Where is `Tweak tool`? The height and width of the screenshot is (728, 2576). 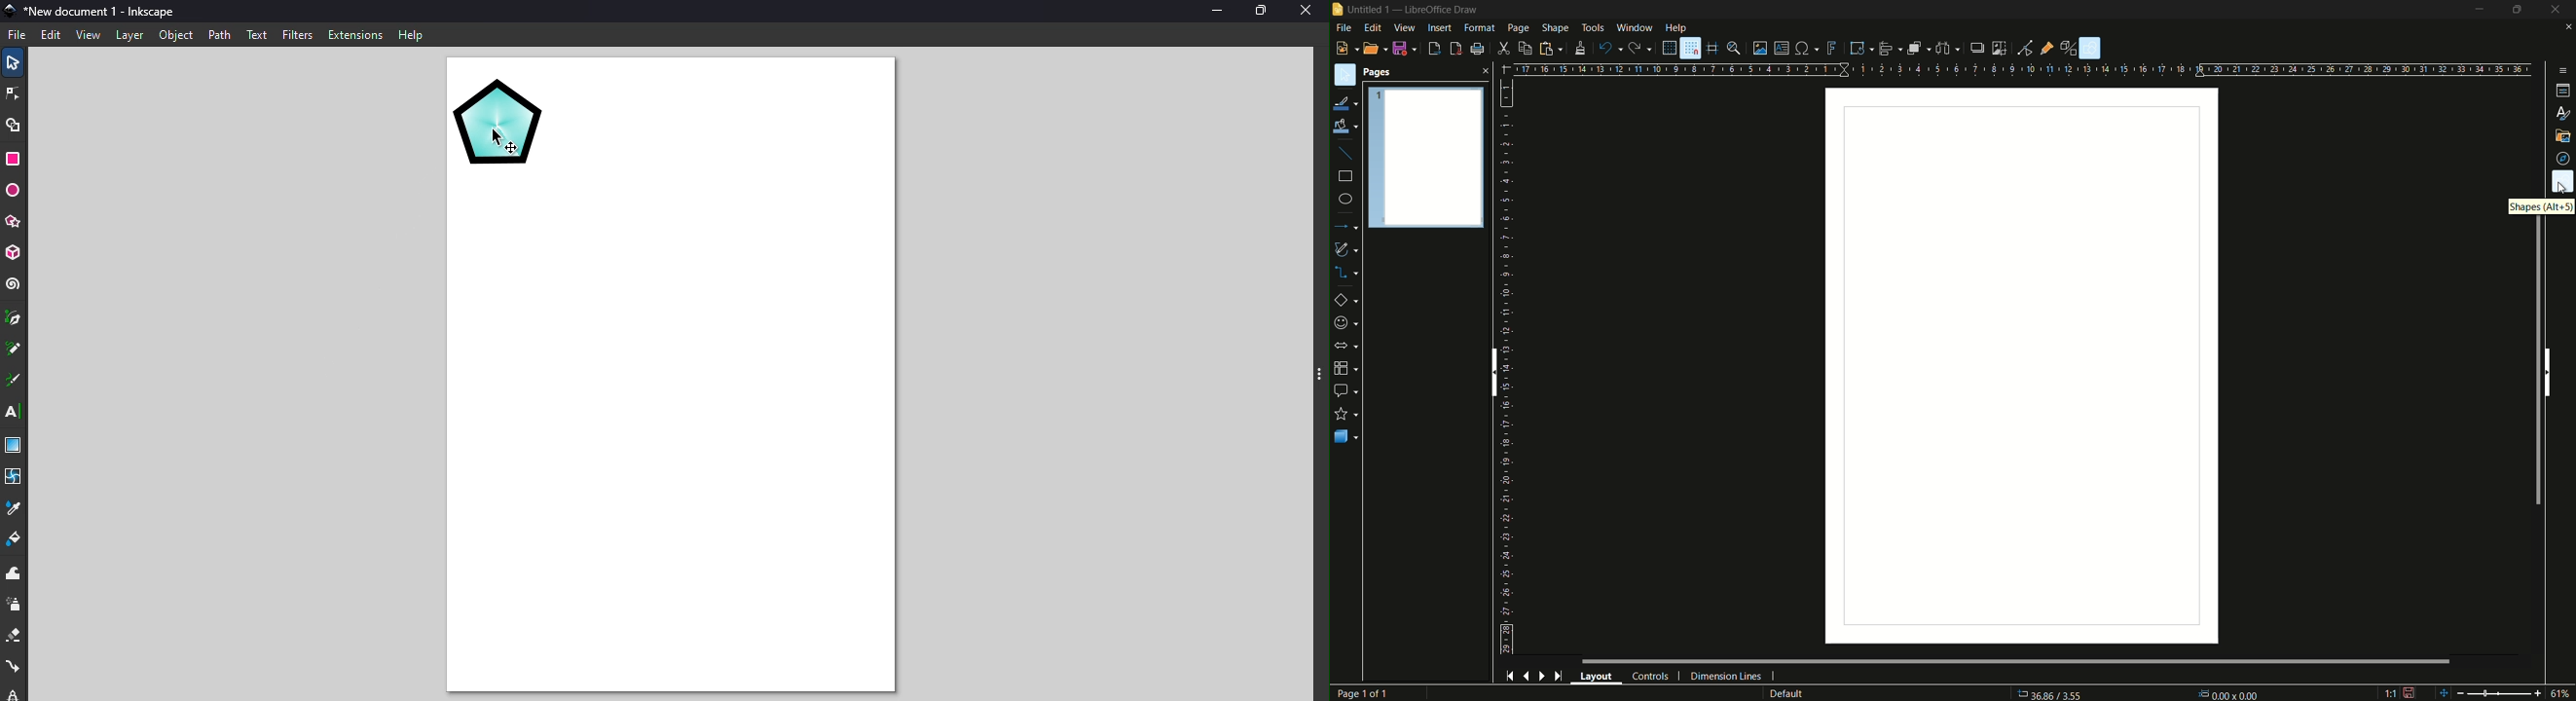
Tweak tool is located at coordinates (16, 572).